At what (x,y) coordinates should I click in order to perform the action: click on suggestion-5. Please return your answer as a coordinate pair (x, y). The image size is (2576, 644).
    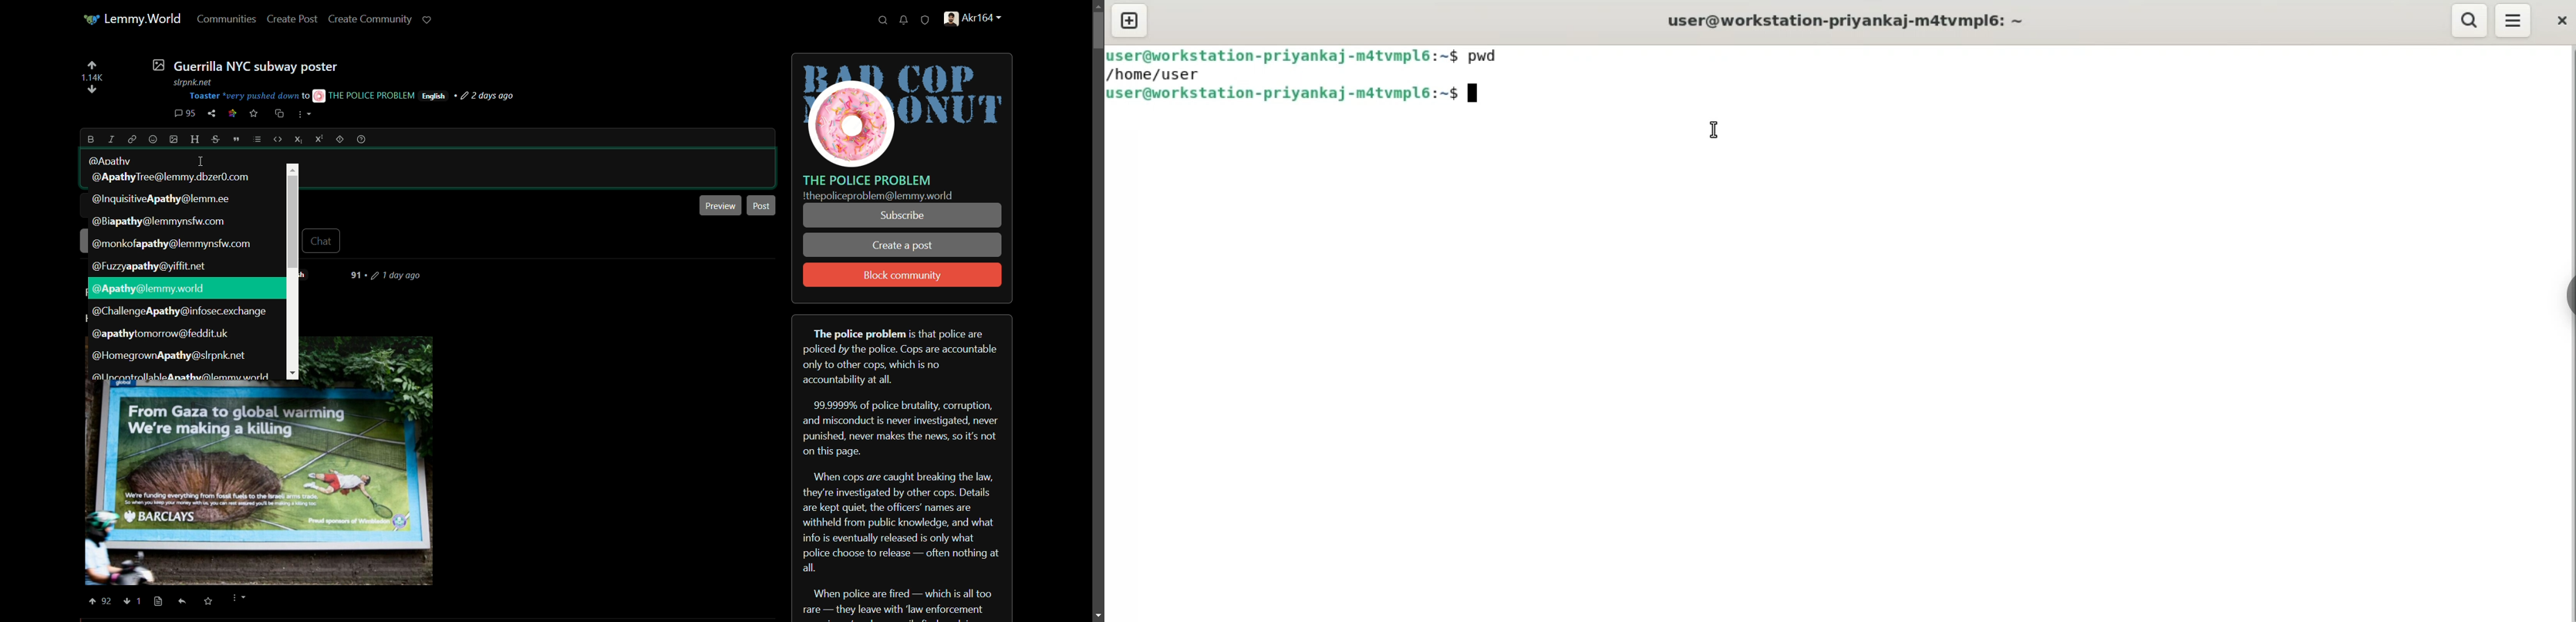
    Looking at the image, I should click on (150, 267).